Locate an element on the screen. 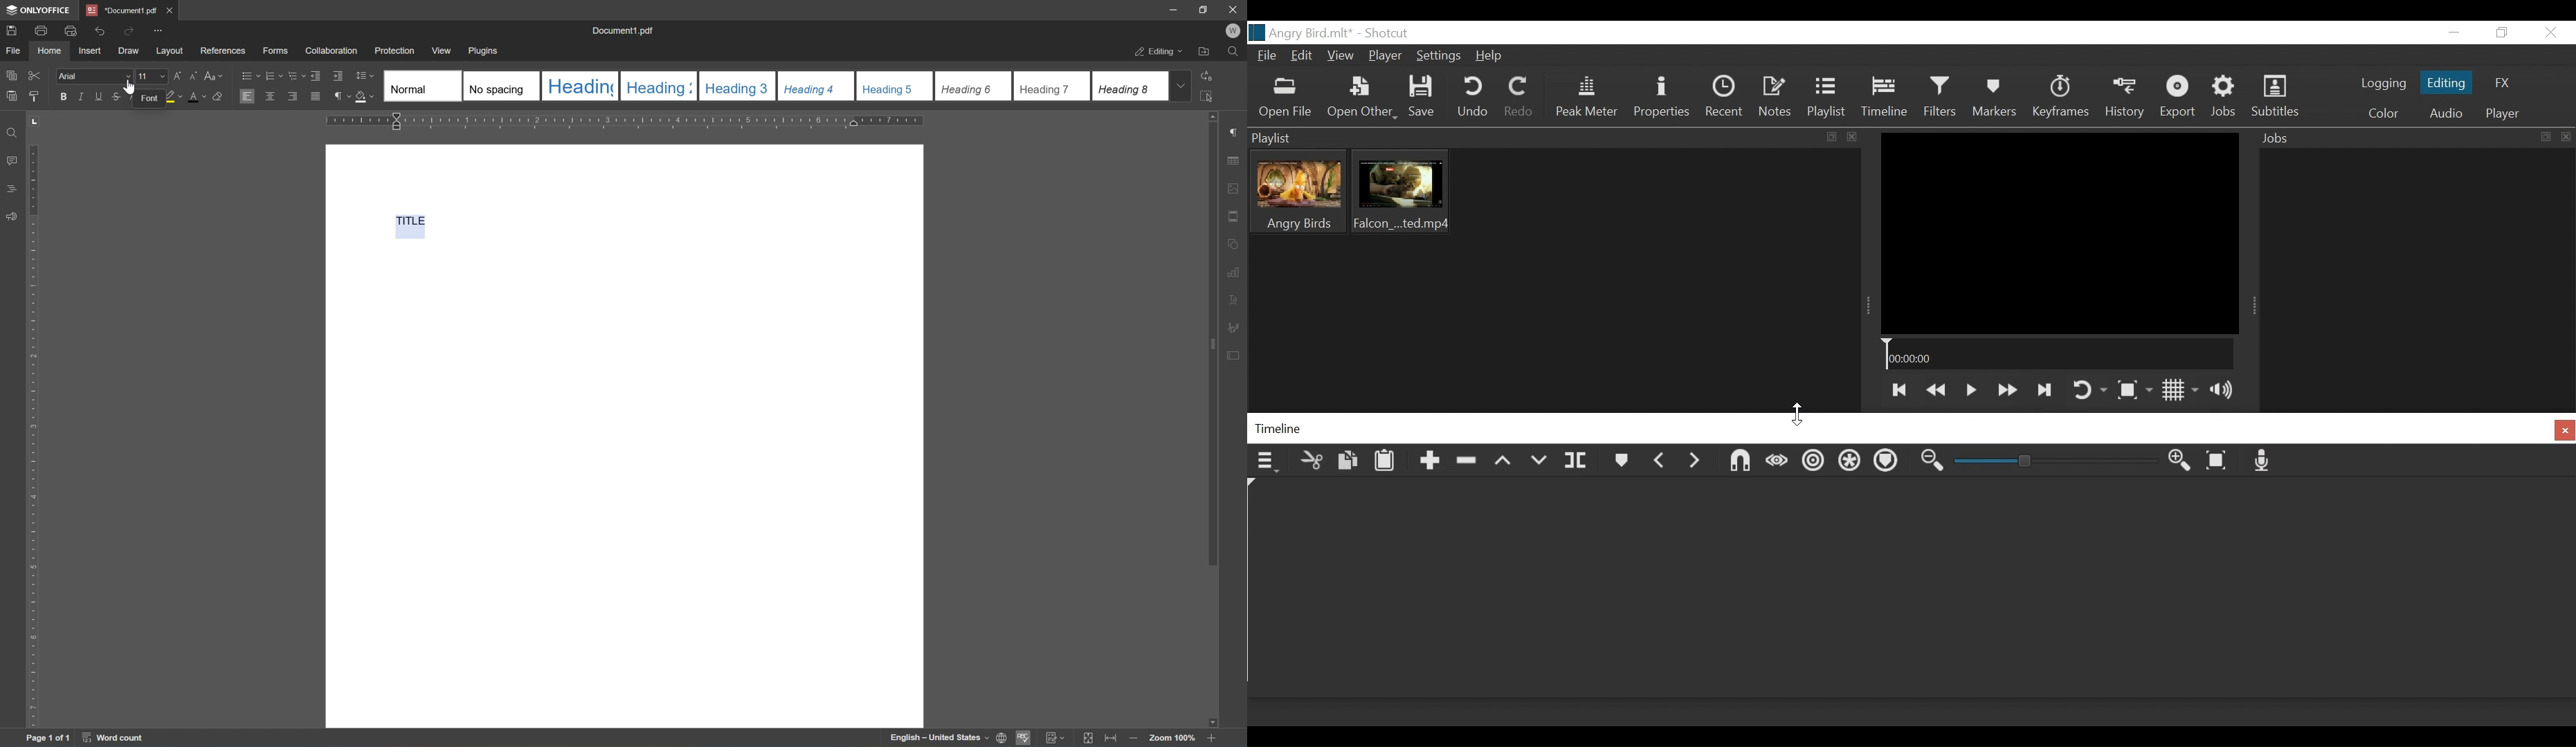 The height and width of the screenshot is (756, 2576). select all is located at coordinates (1207, 97).